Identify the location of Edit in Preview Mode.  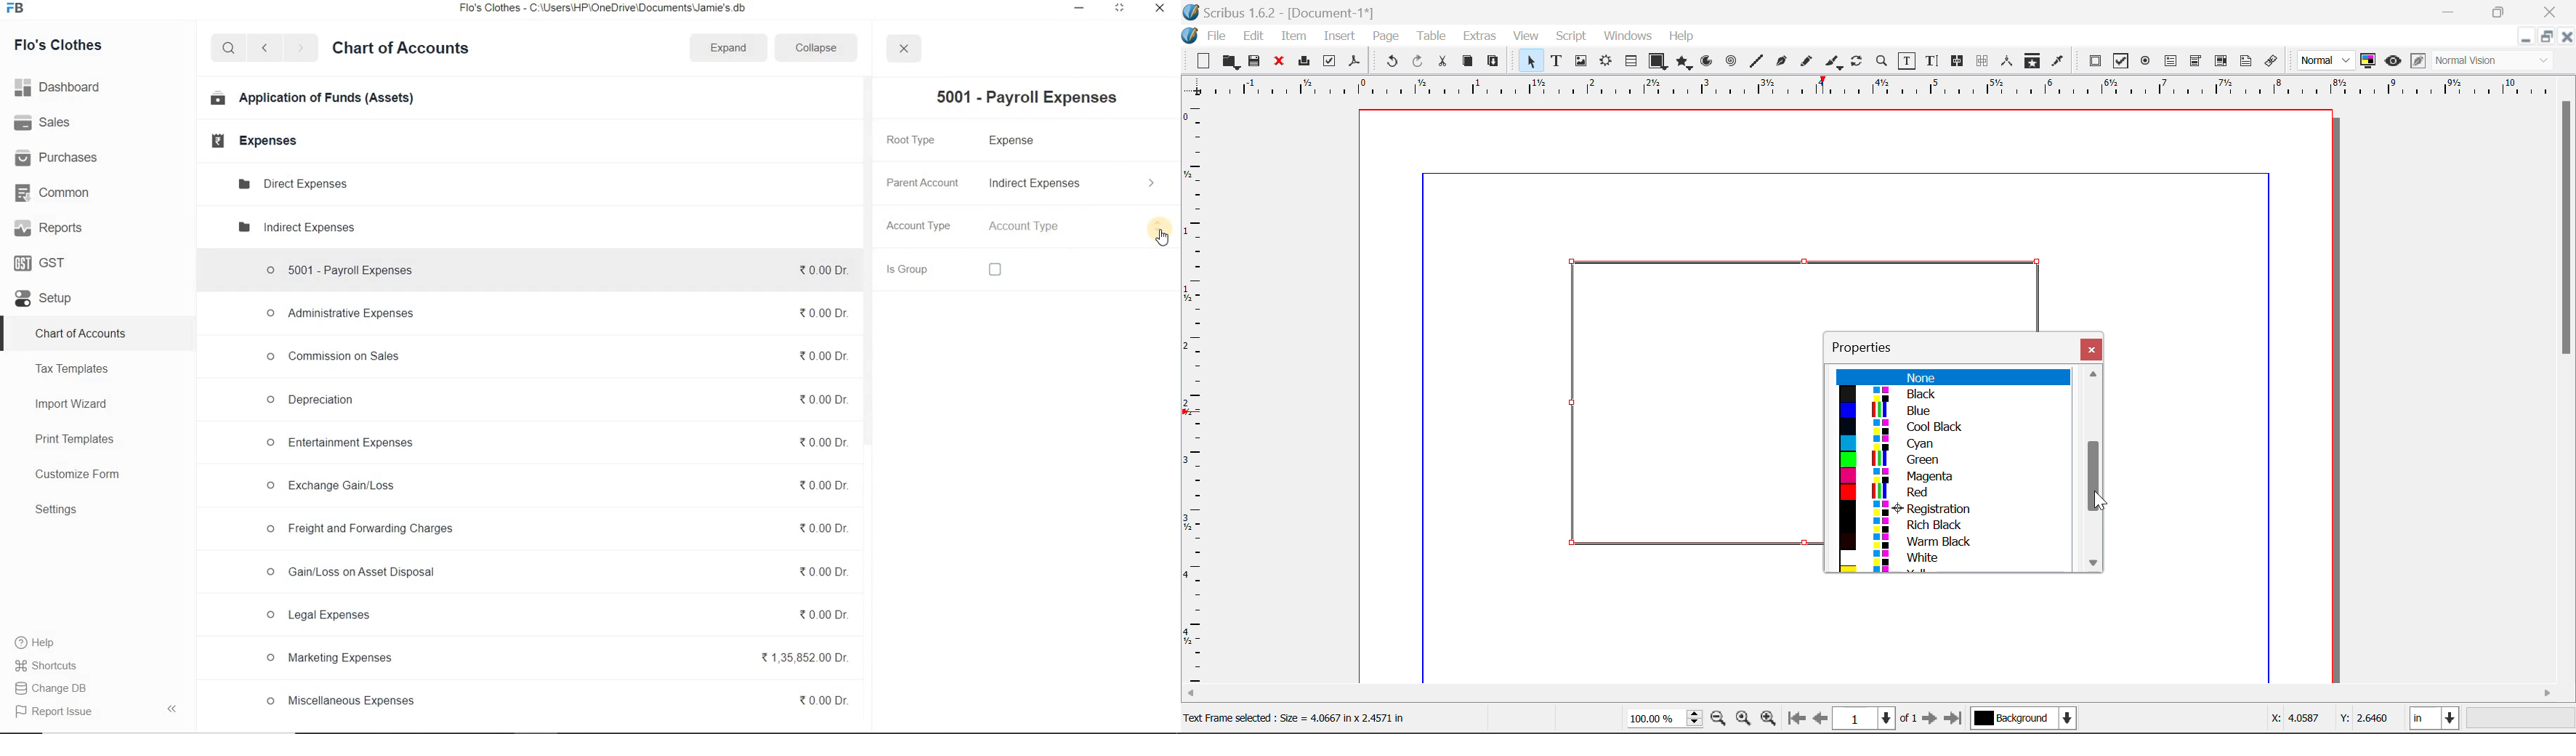
(2418, 62).